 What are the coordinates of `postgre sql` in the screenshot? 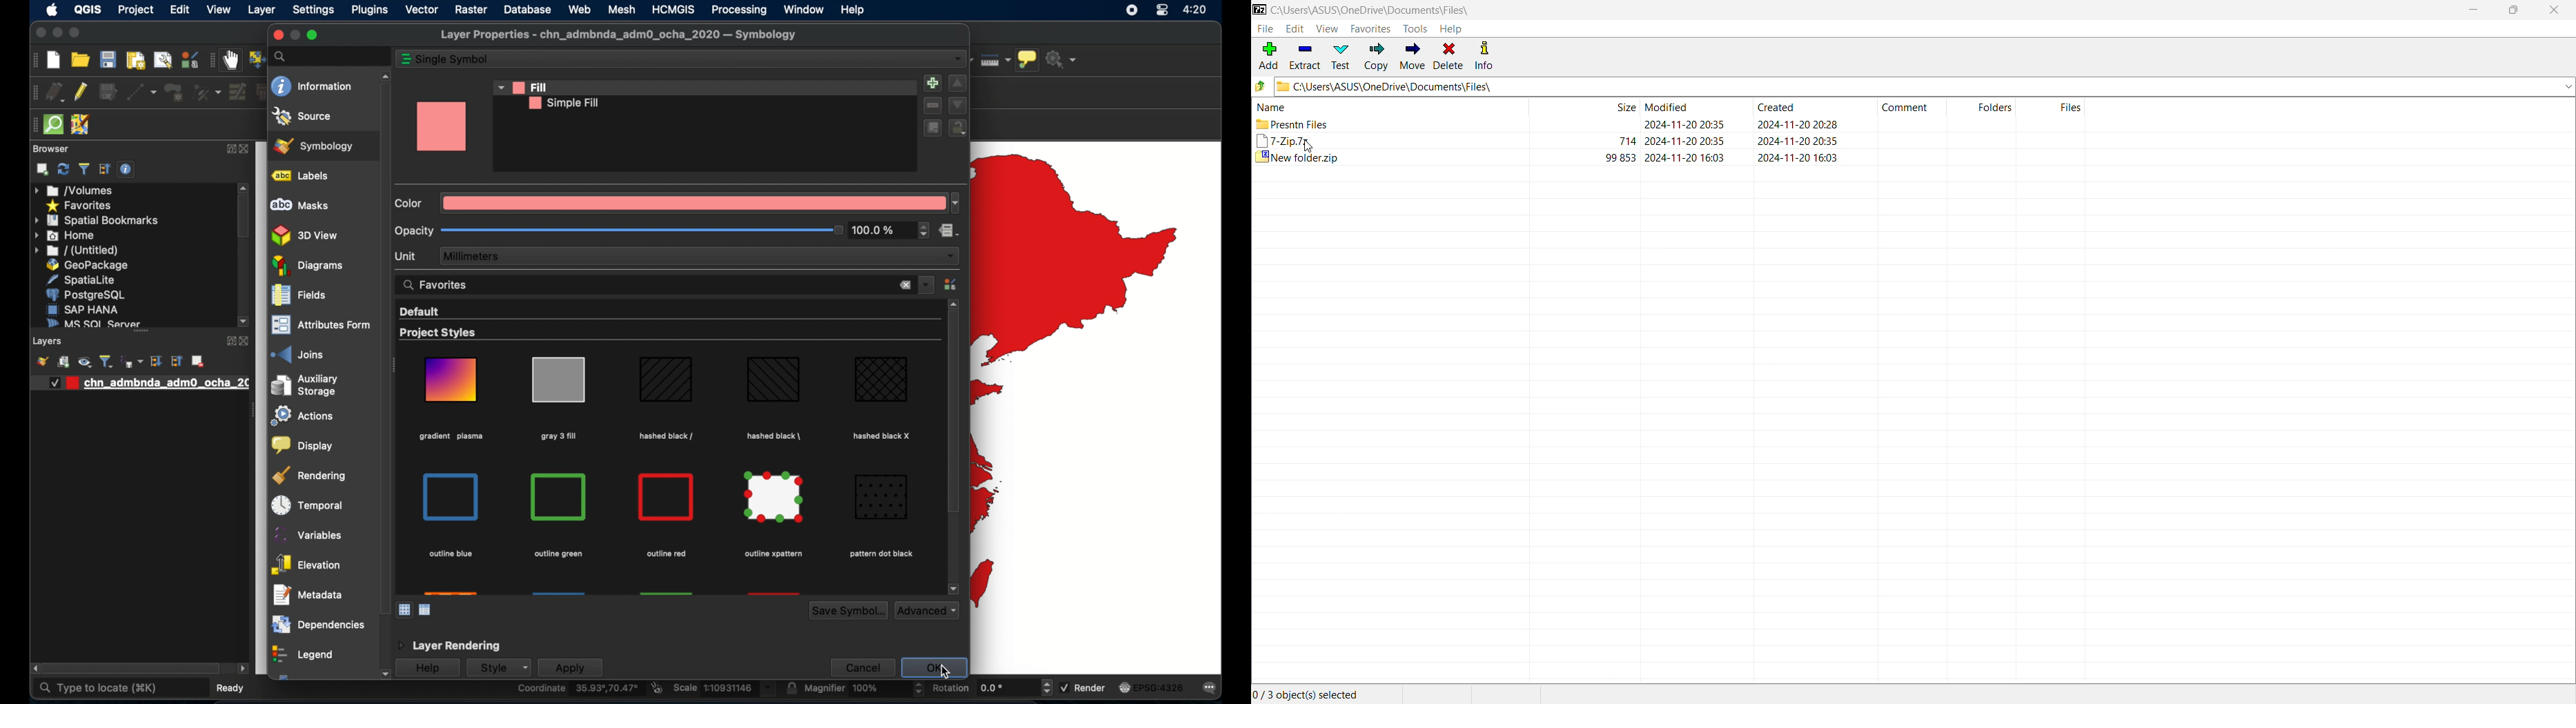 It's located at (85, 295).